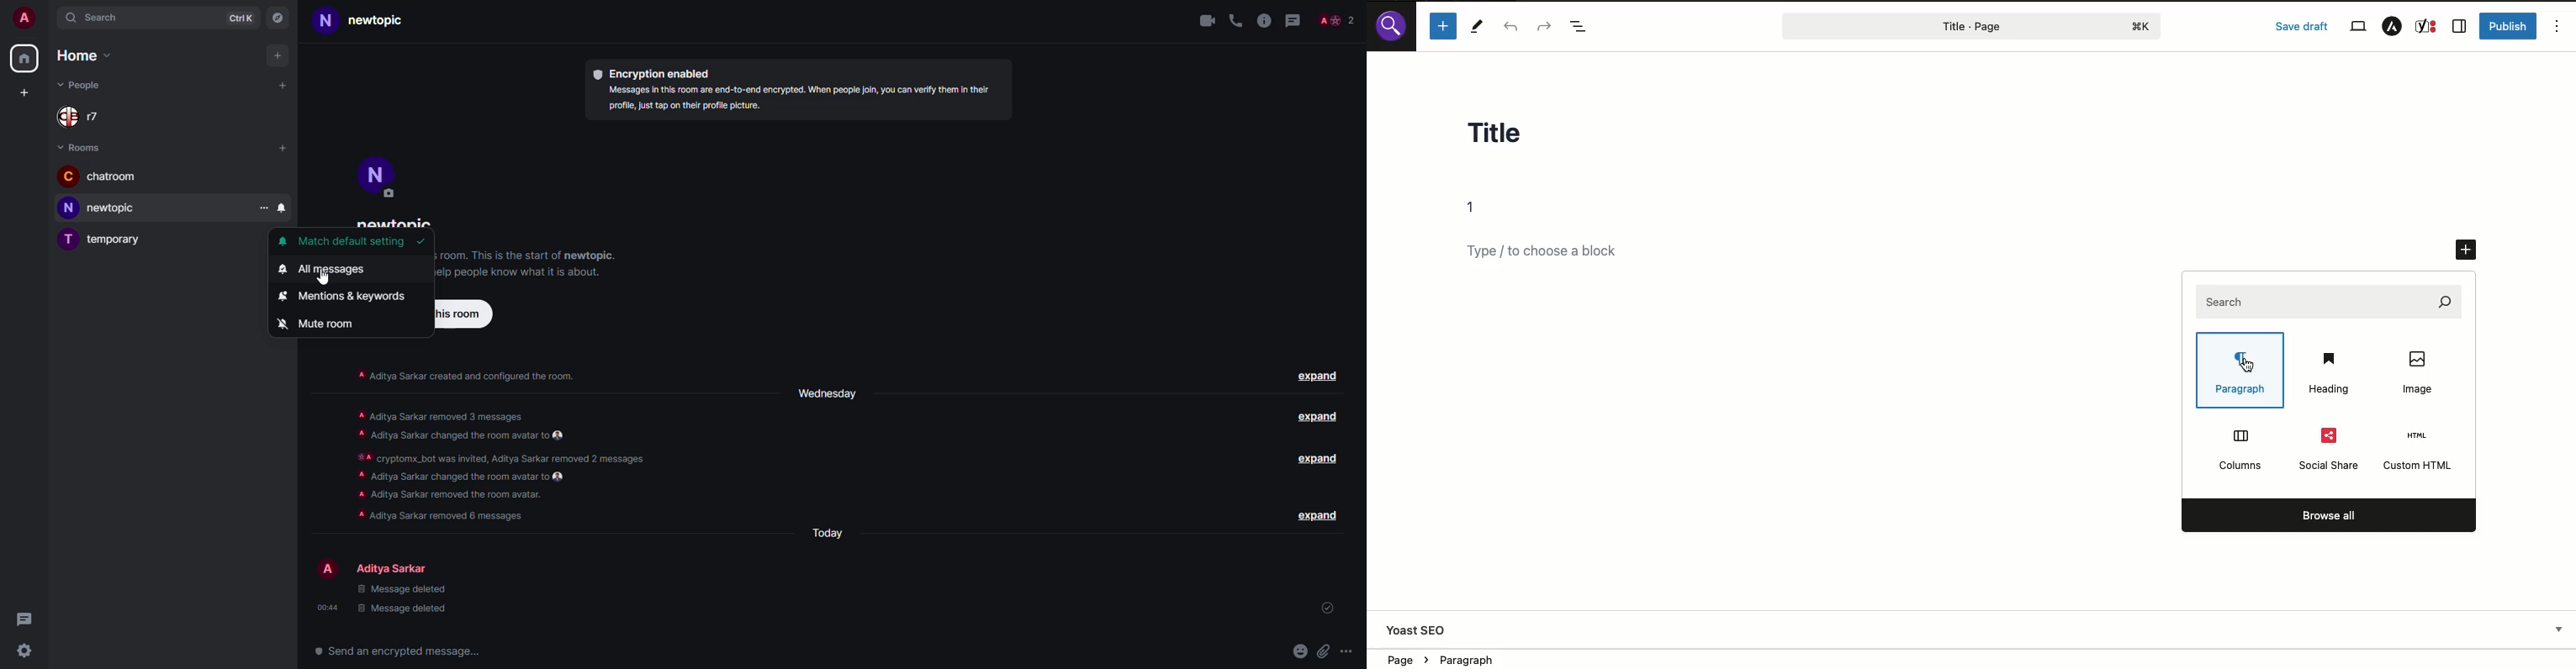  What do you see at coordinates (1318, 515) in the screenshot?
I see `expand` at bounding box center [1318, 515].